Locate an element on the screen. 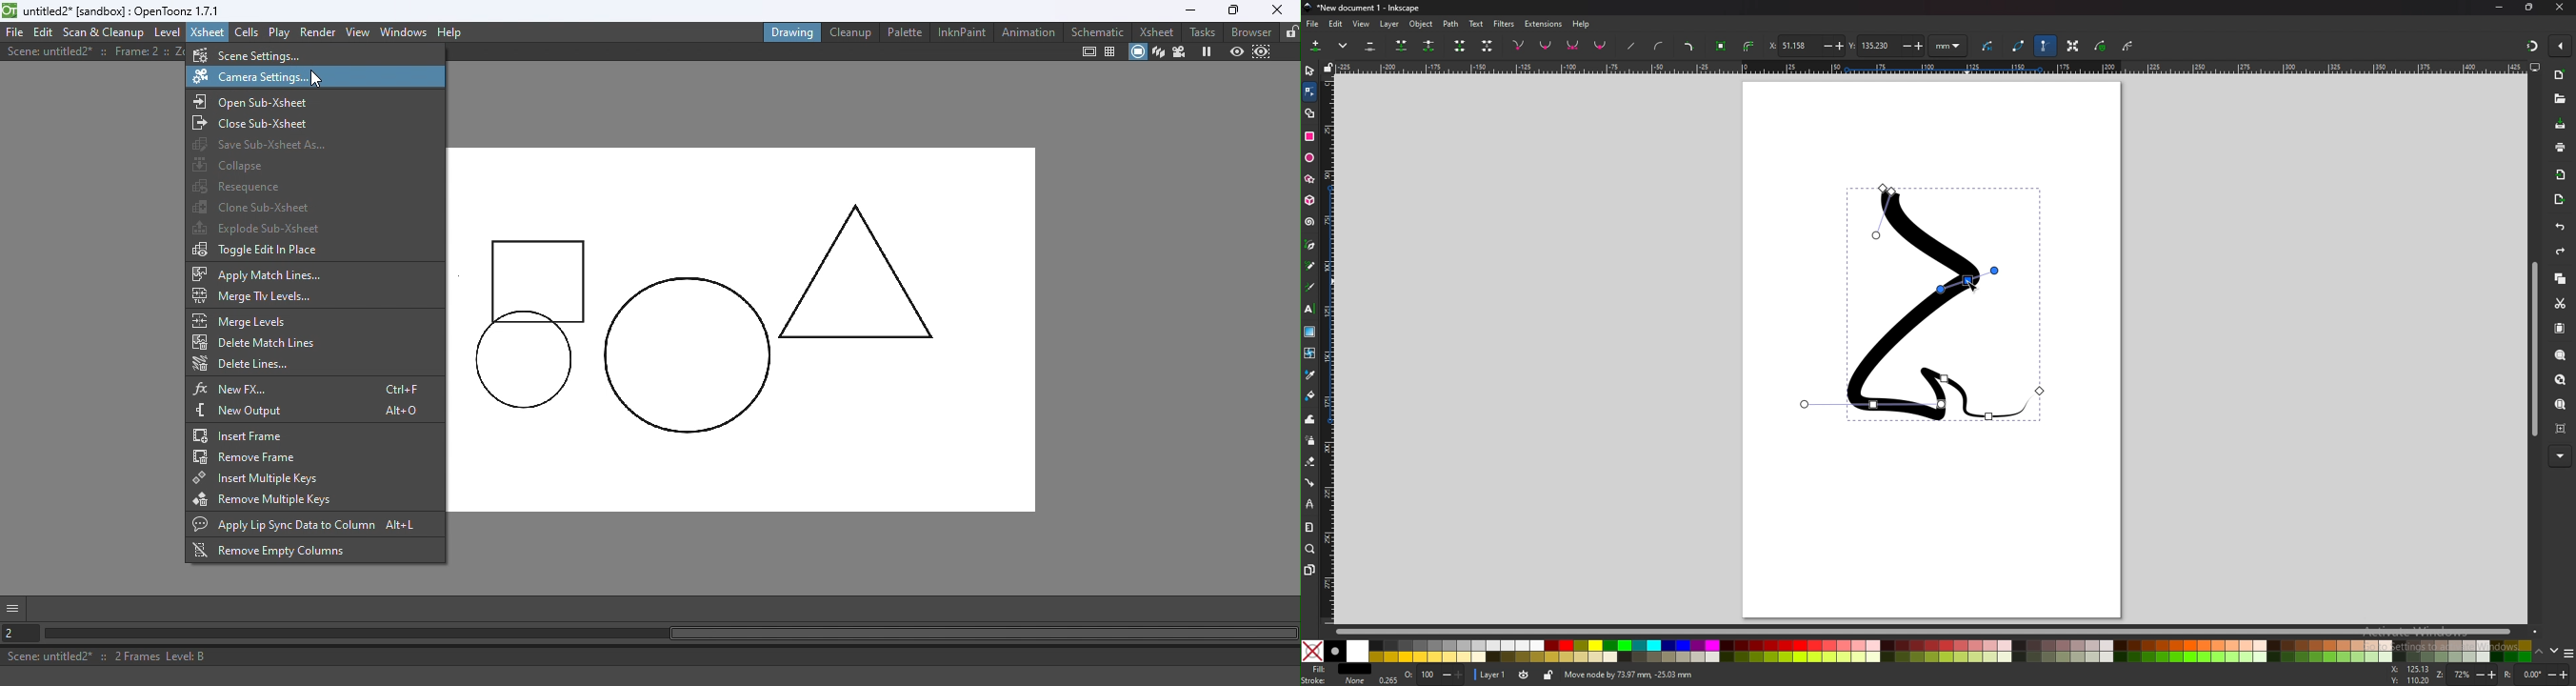 Image resolution: width=2576 pixels, height=700 pixels. Remove multiple keys is located at coordinates (268, 501).